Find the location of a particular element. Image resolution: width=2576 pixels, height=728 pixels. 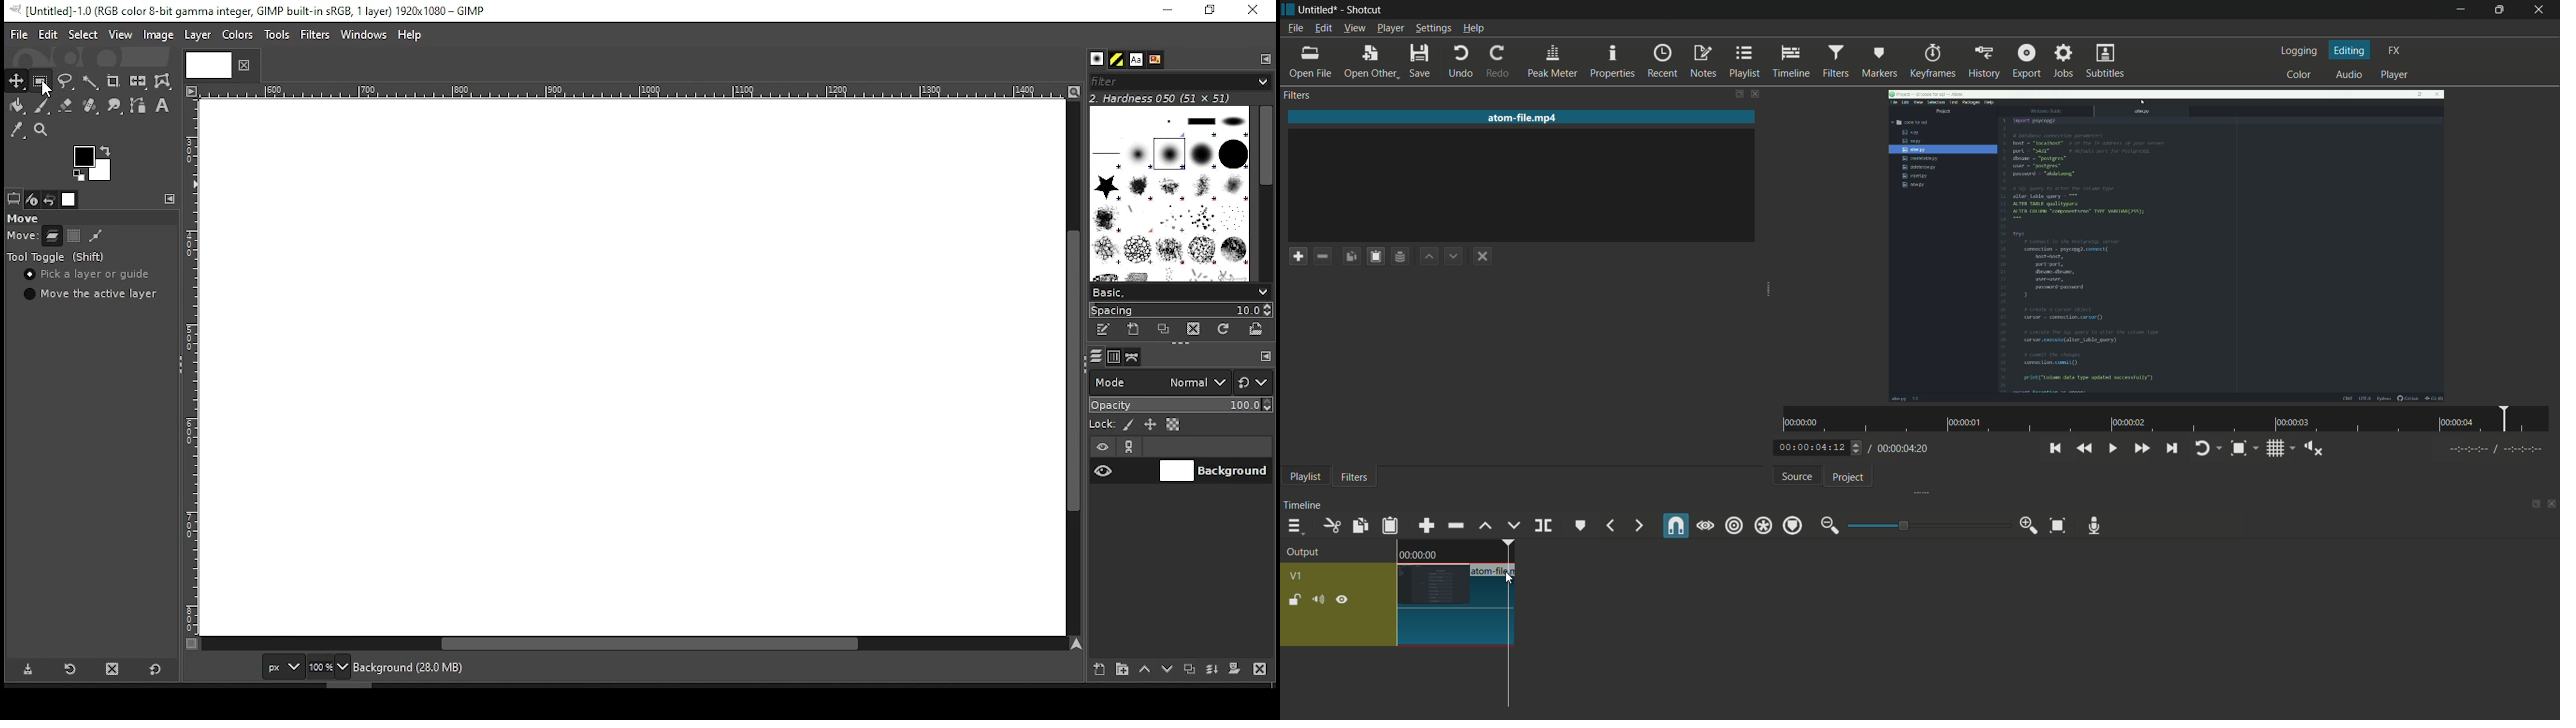

open other is located at coordinates (1367, 61).